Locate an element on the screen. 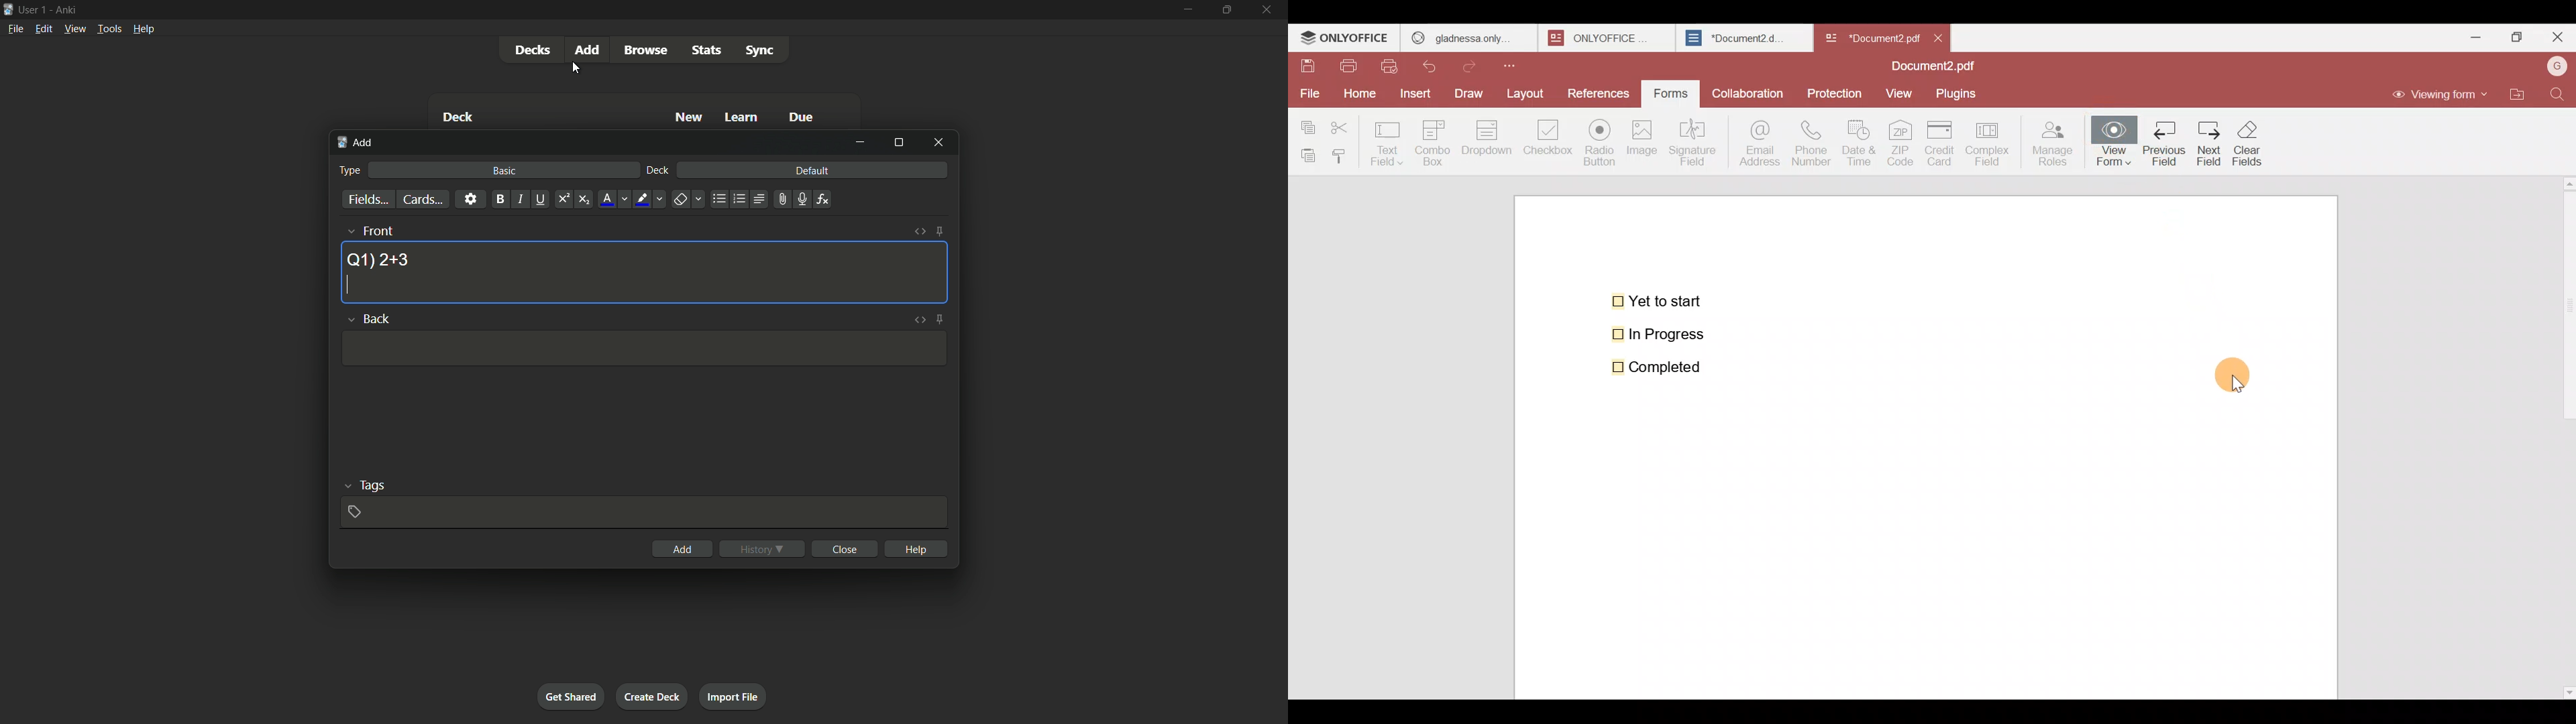  Dropdown is located at coordinates (1489, 143).